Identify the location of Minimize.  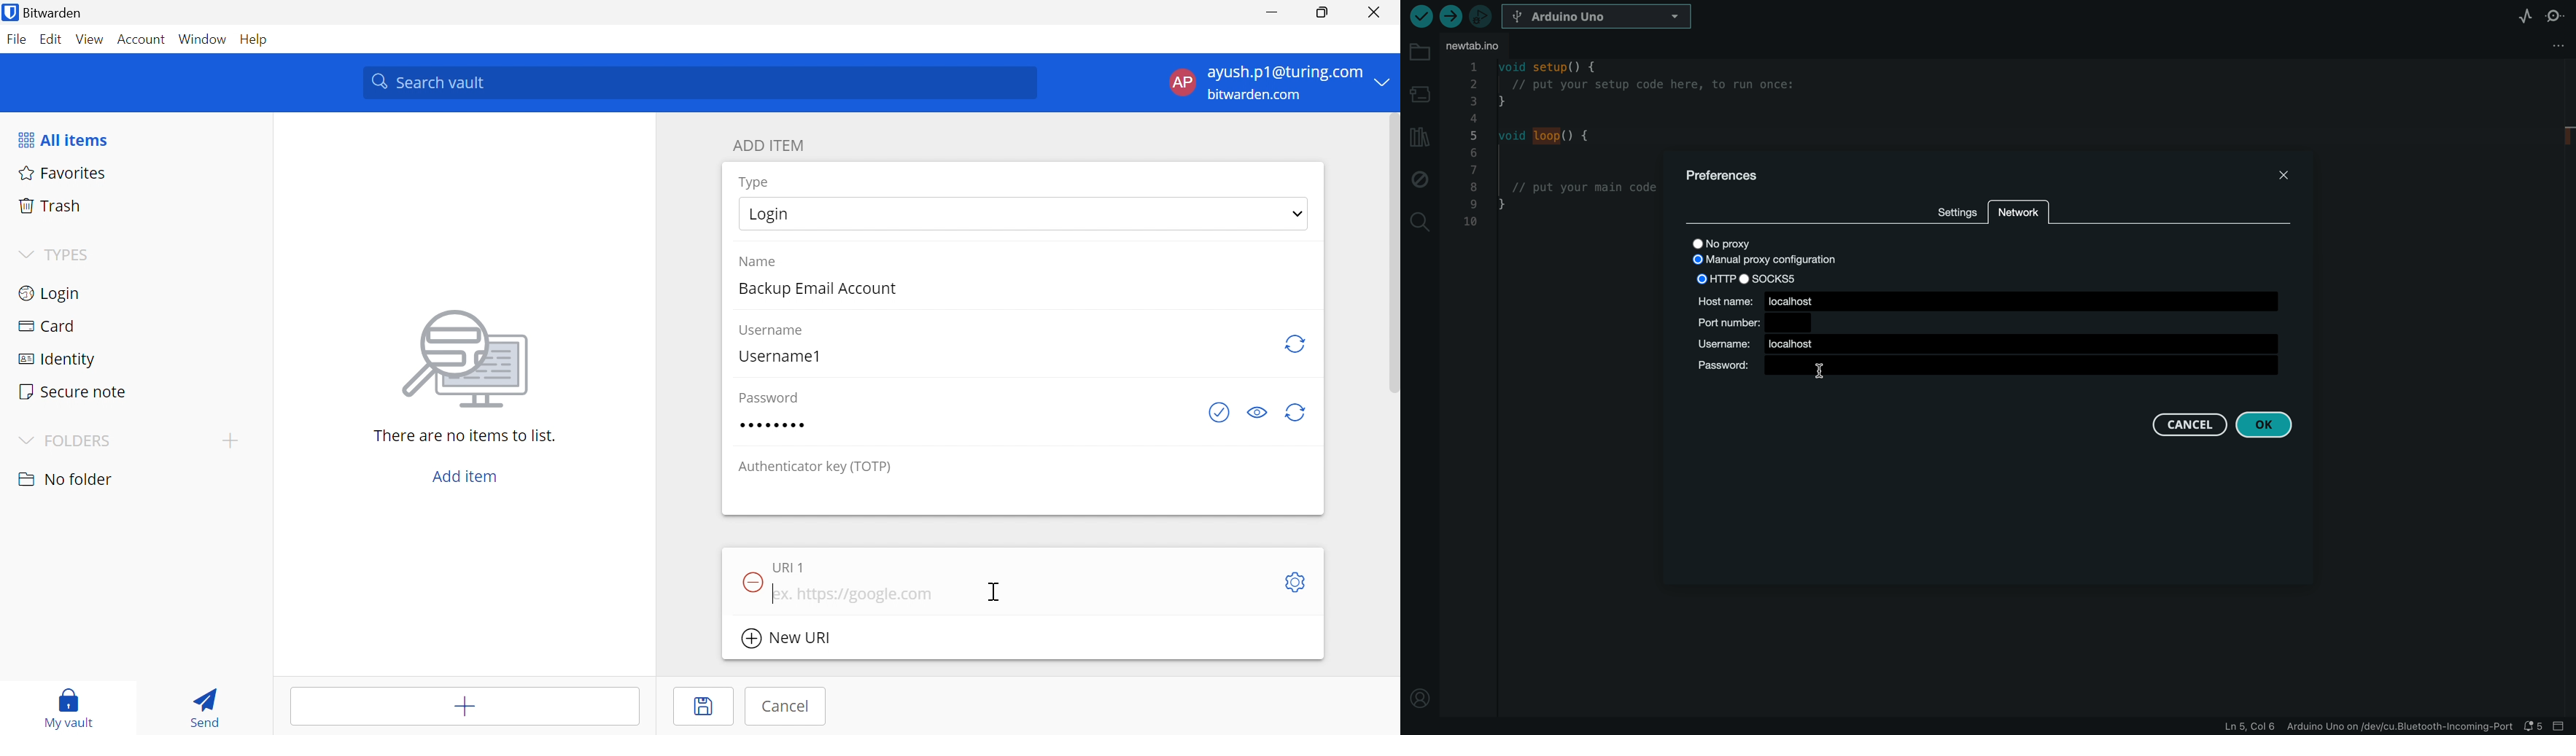
(1271, 12).